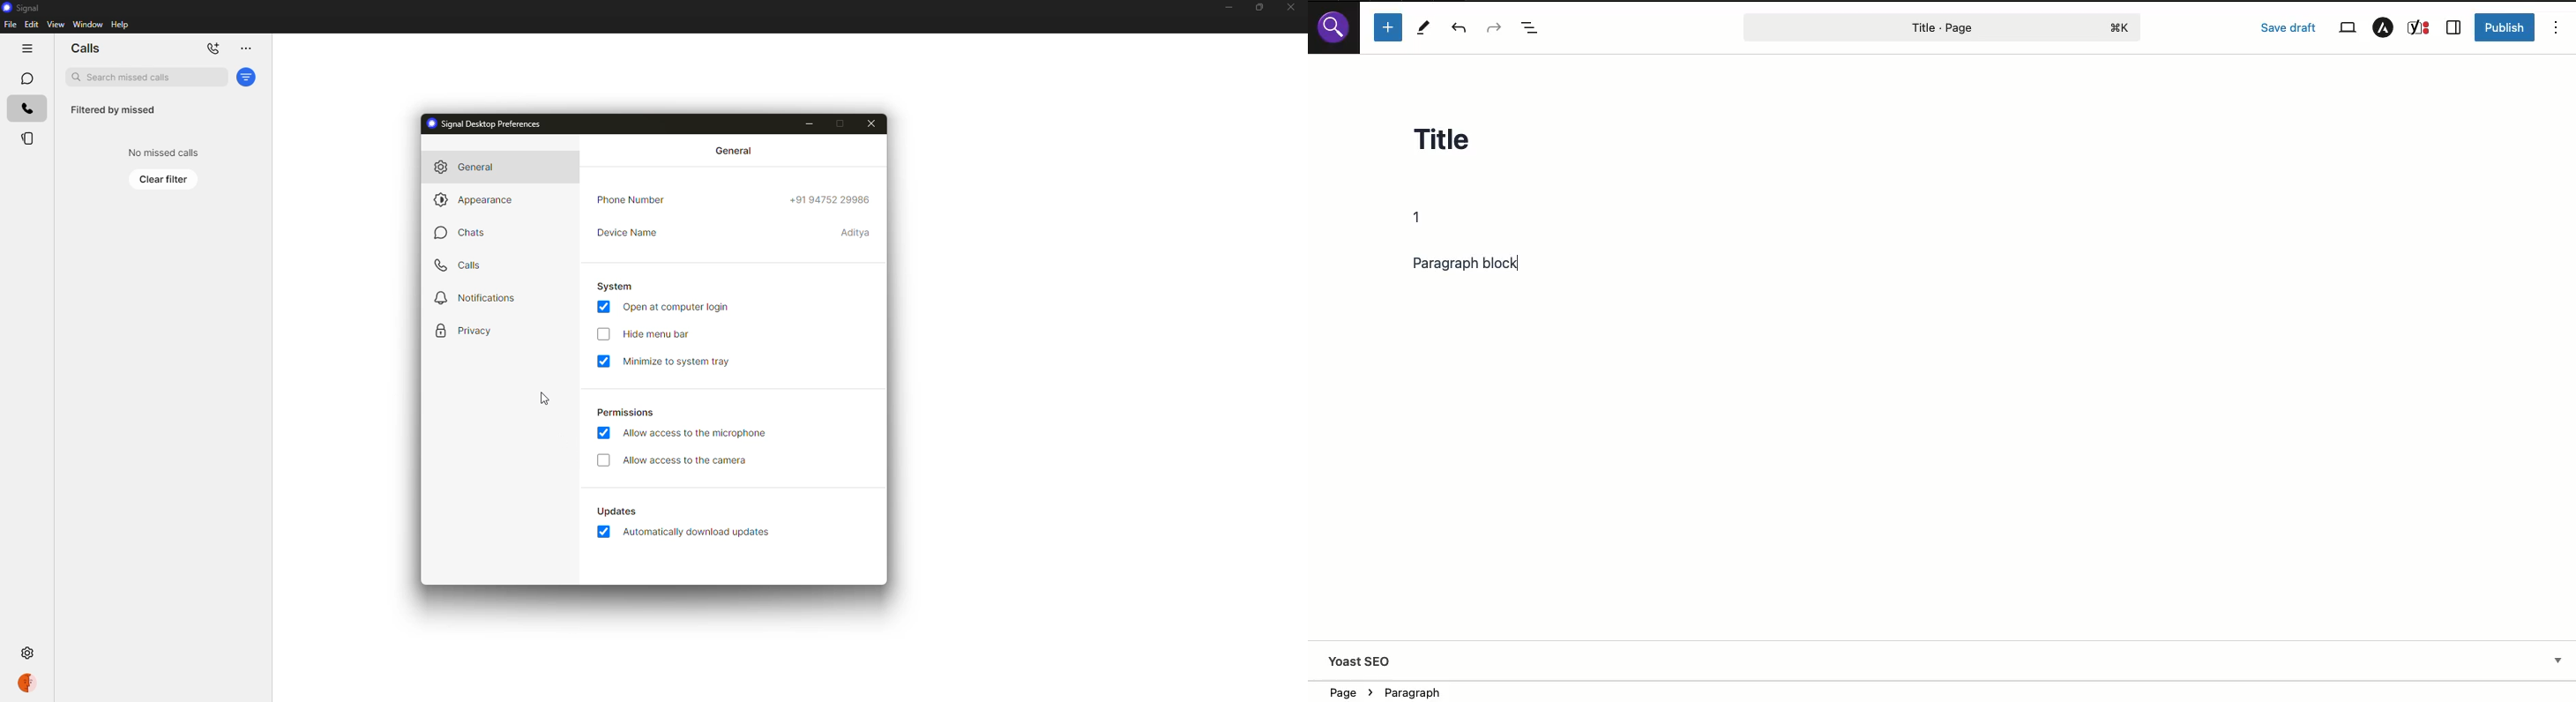 This screenshot has width=2576, height=728. What do you see at coordinates (161, 152) in the screenshot?
I see `no missed calls` at bounding box center [161, 152].